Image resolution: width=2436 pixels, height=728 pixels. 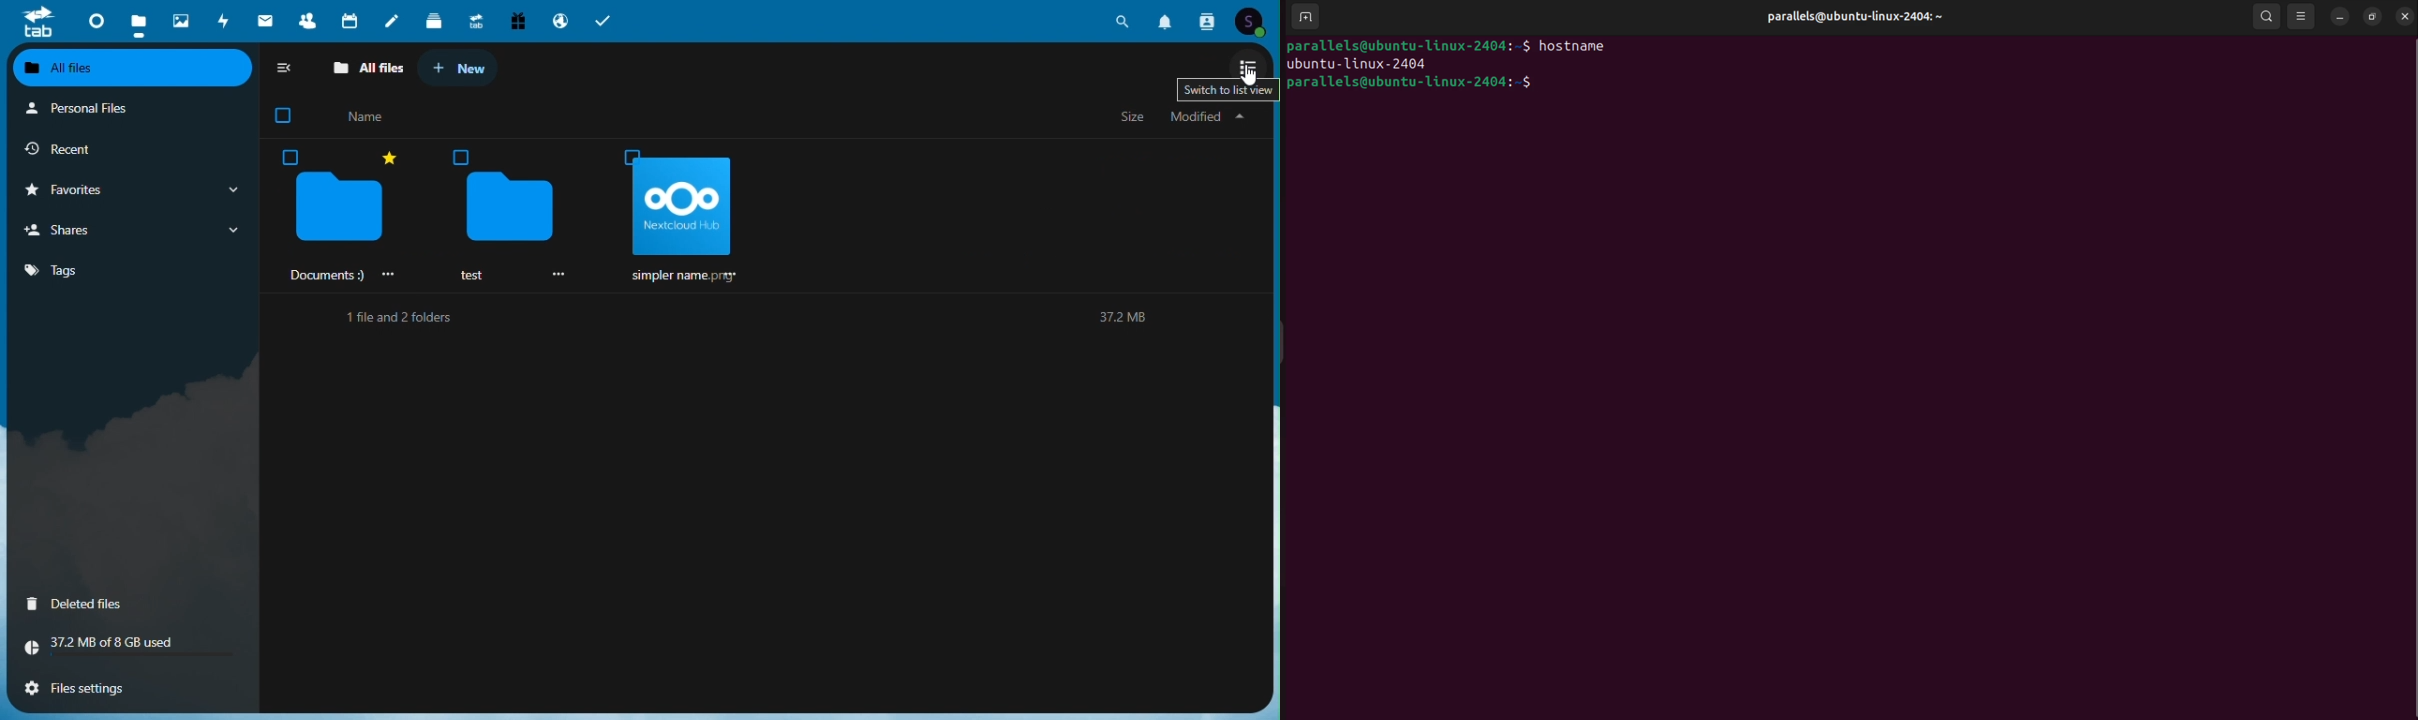 What do you see at coordinates (97, 20) in the screenshot?
I see `dashboard` at bounding box center [97, 20].